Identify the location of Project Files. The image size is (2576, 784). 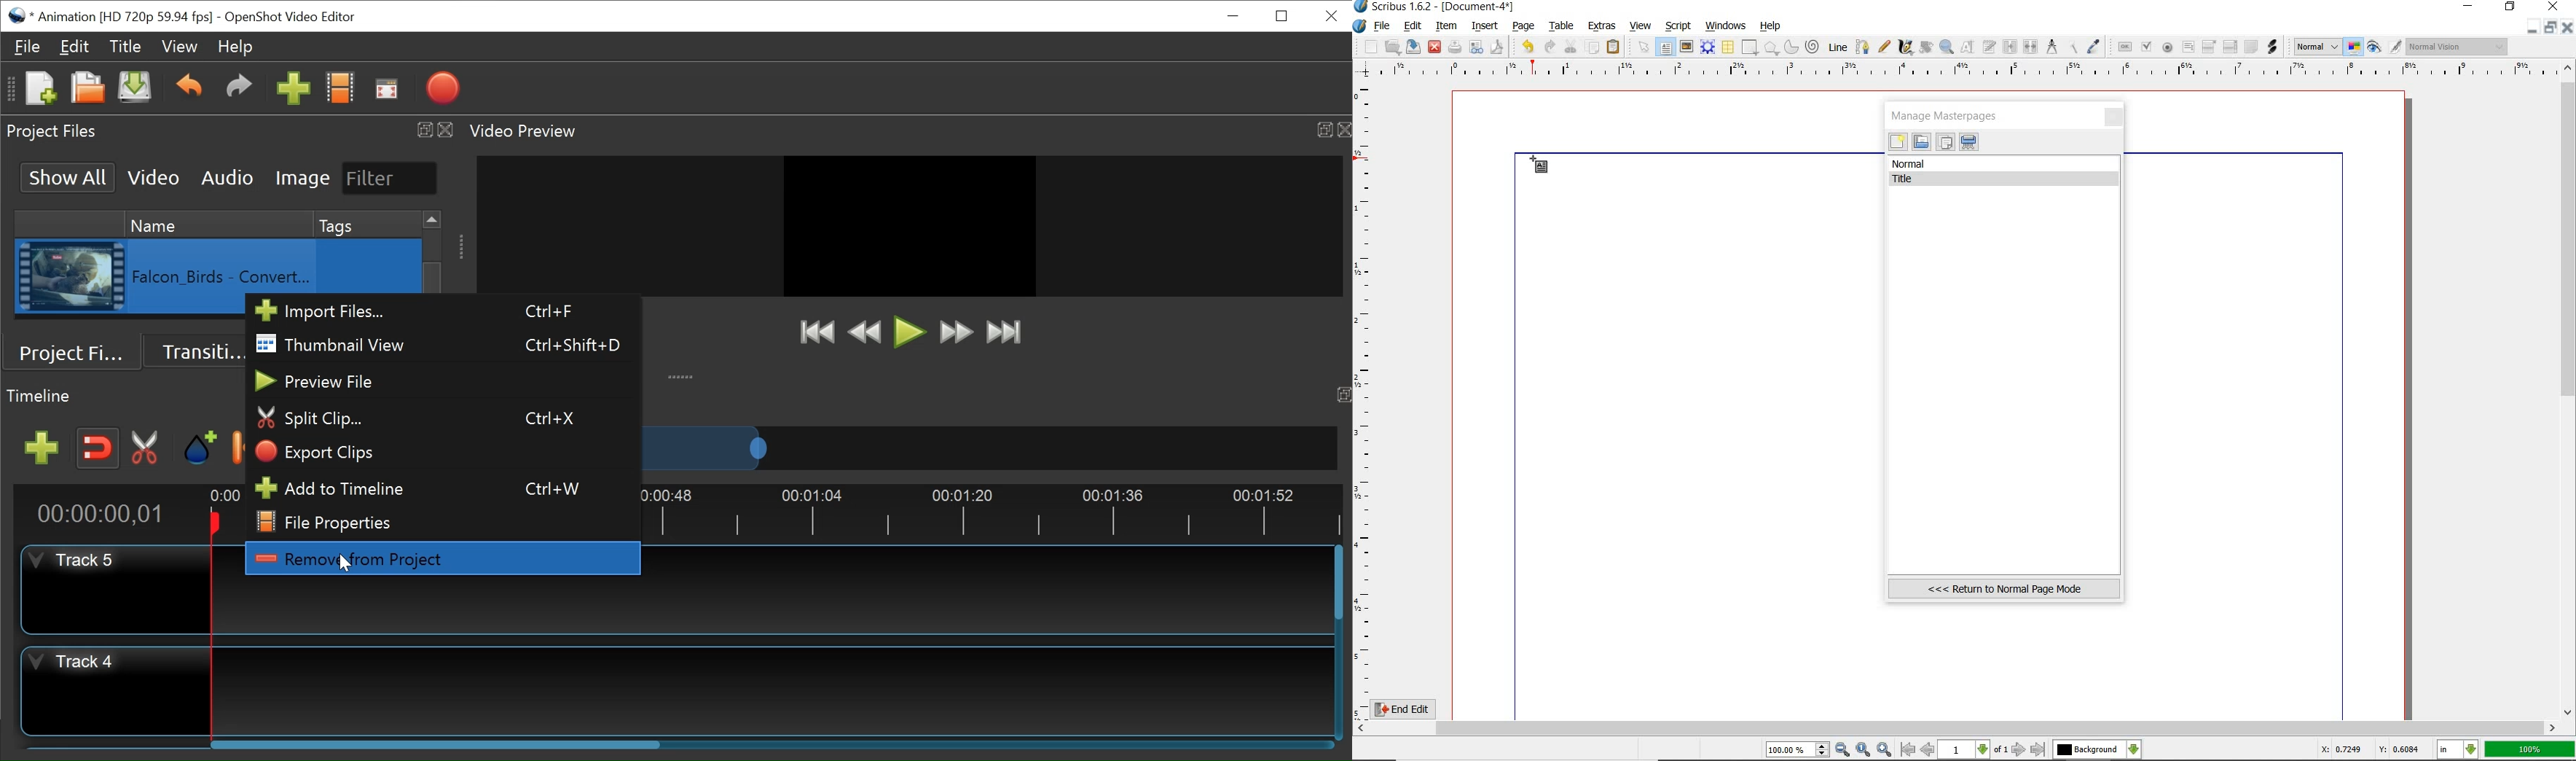
(73, 352).